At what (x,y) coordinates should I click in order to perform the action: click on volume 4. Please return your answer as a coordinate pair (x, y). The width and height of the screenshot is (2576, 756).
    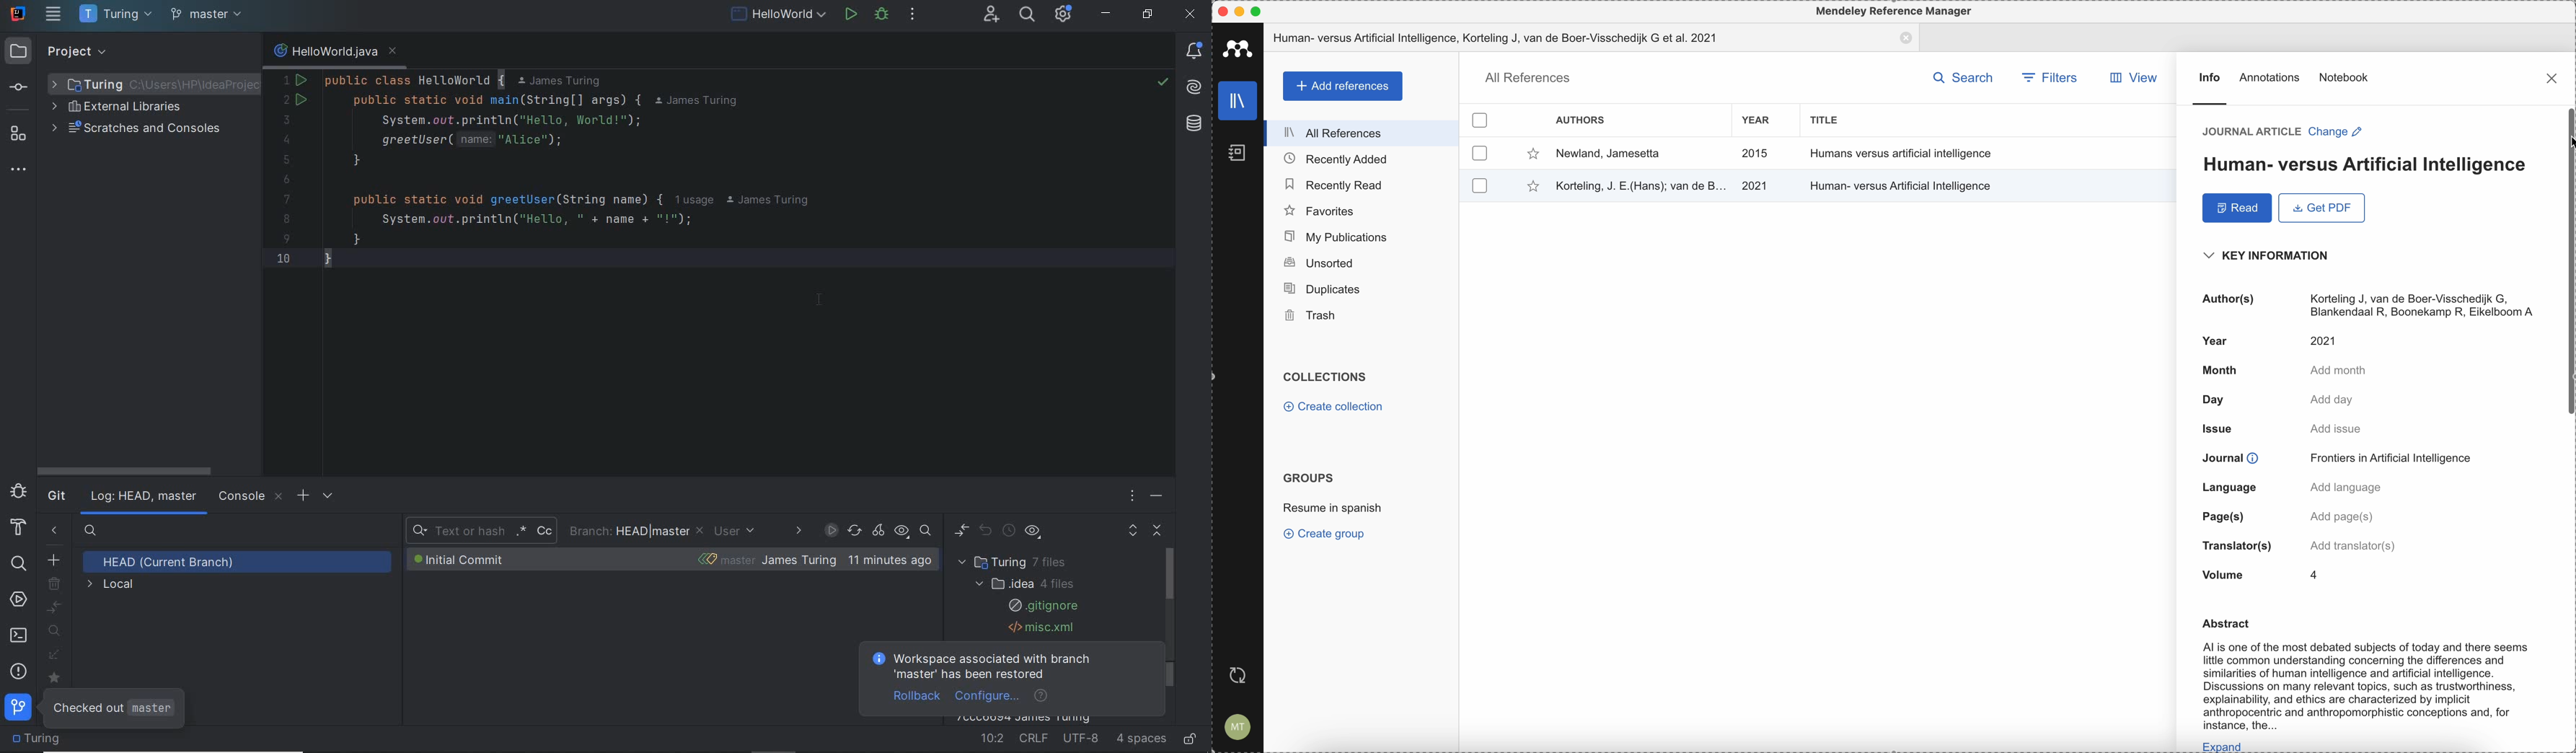
    Looking at the image, I should click on (2257, 575).